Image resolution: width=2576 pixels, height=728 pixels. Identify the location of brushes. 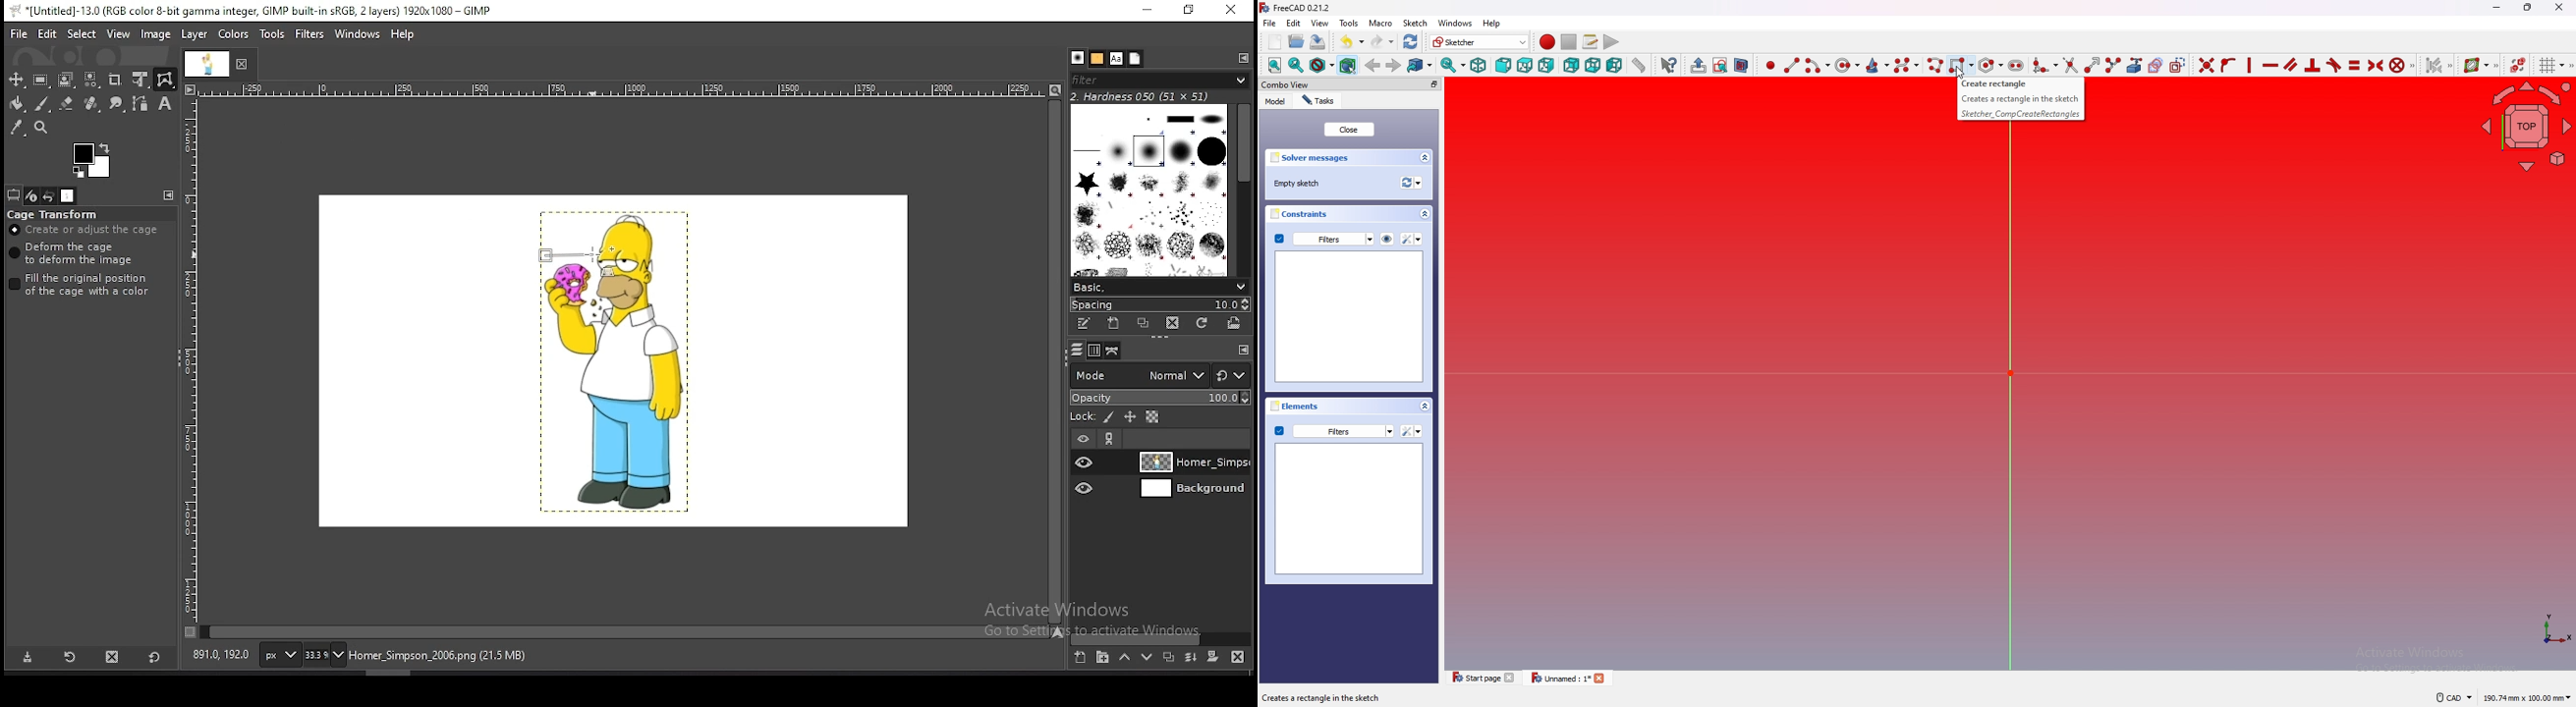
(1078, 59).